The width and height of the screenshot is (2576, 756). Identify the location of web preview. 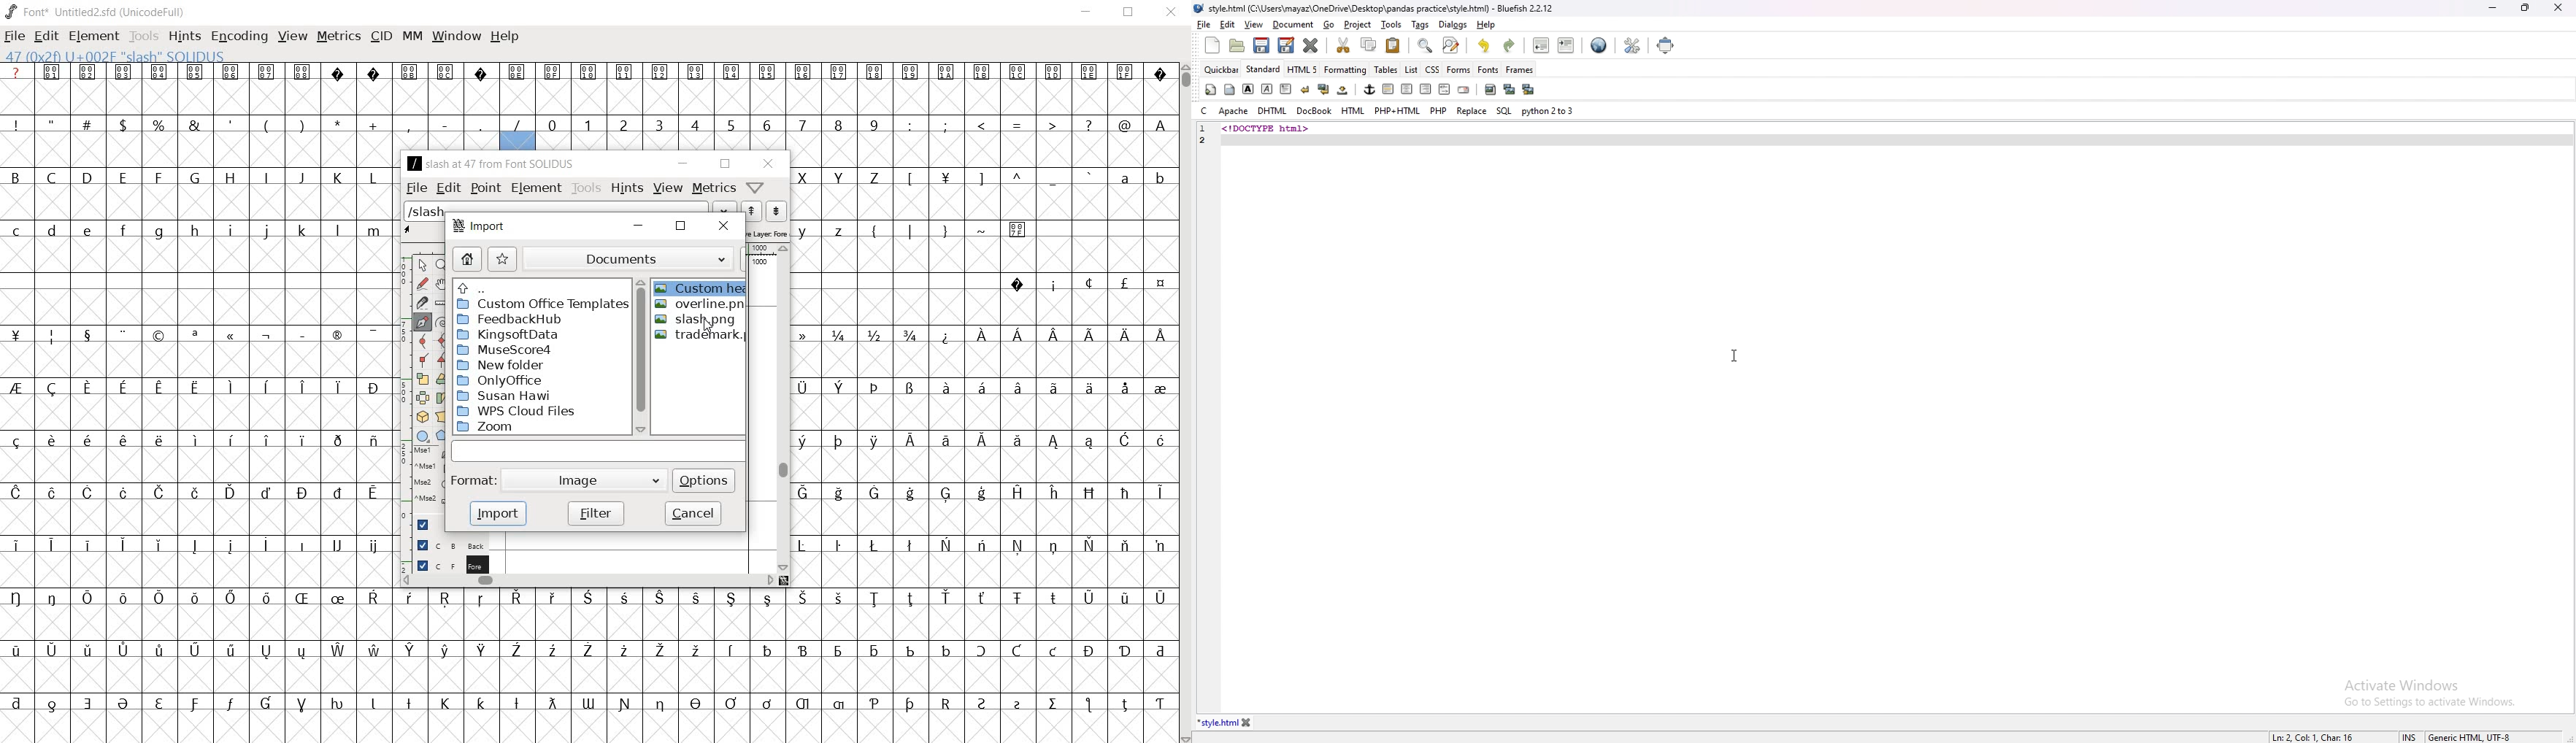
(1599, 45).